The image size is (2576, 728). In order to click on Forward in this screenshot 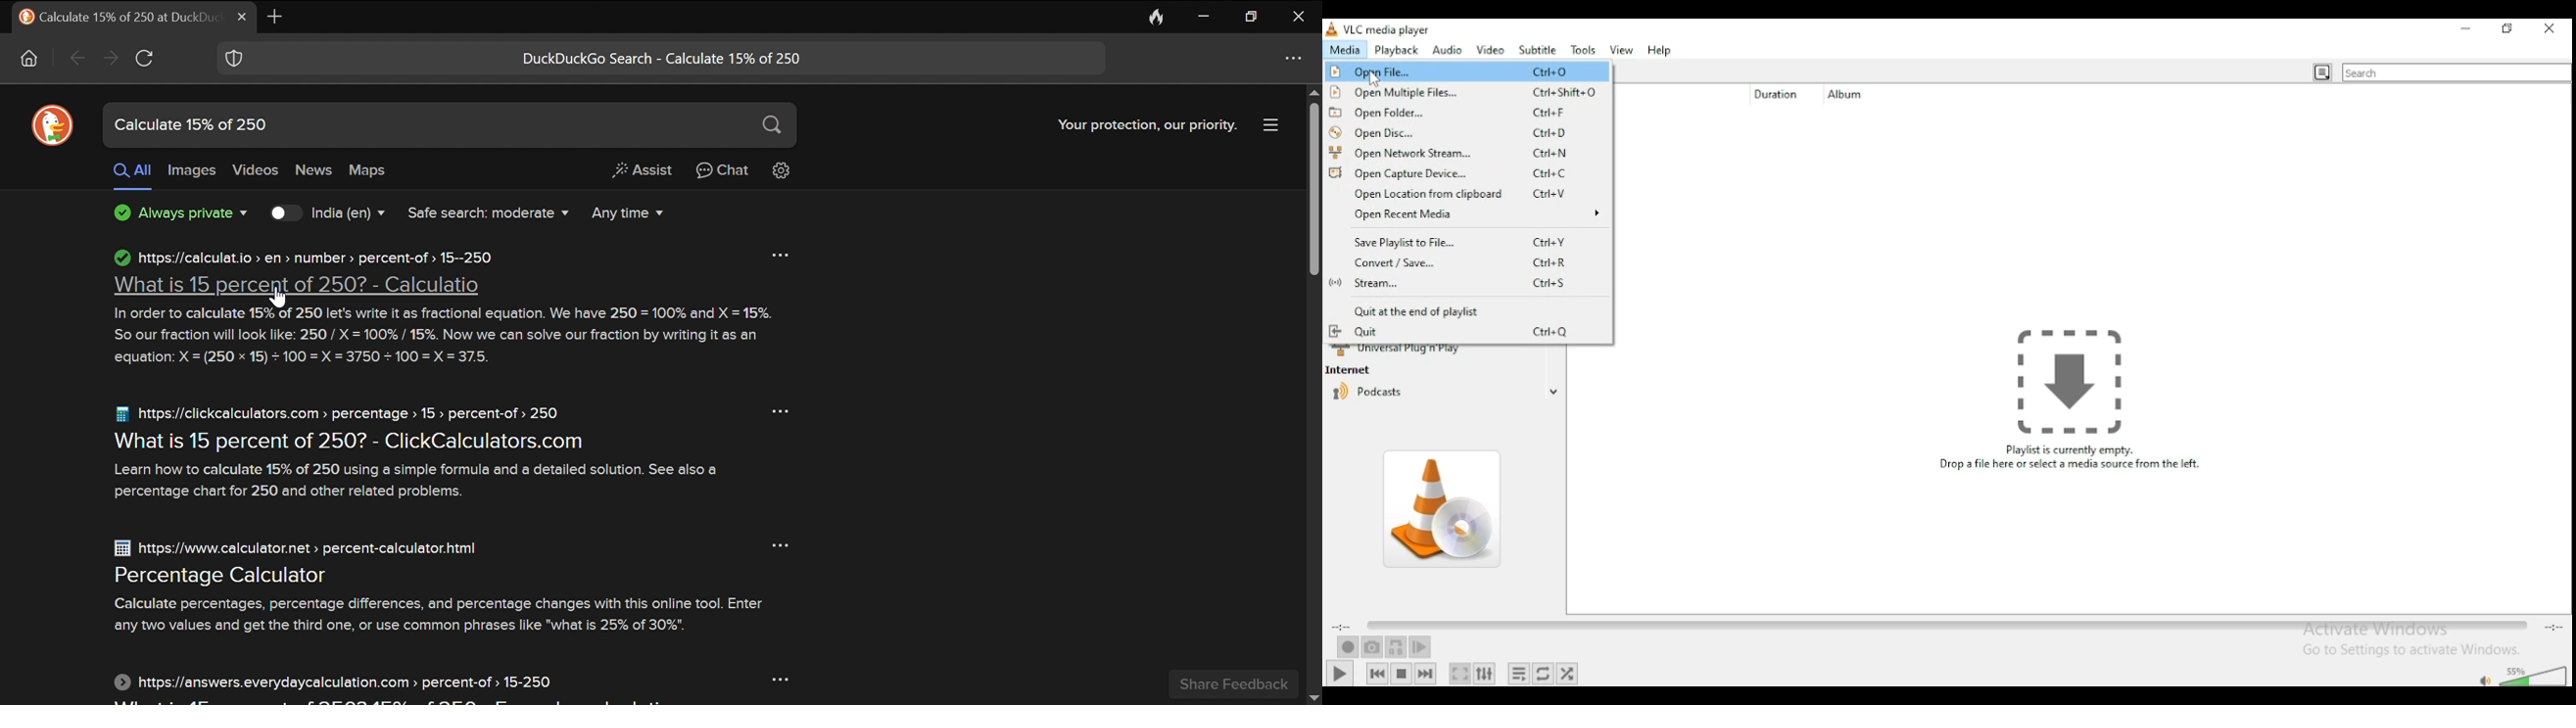, I will do `click(111, 58)`.